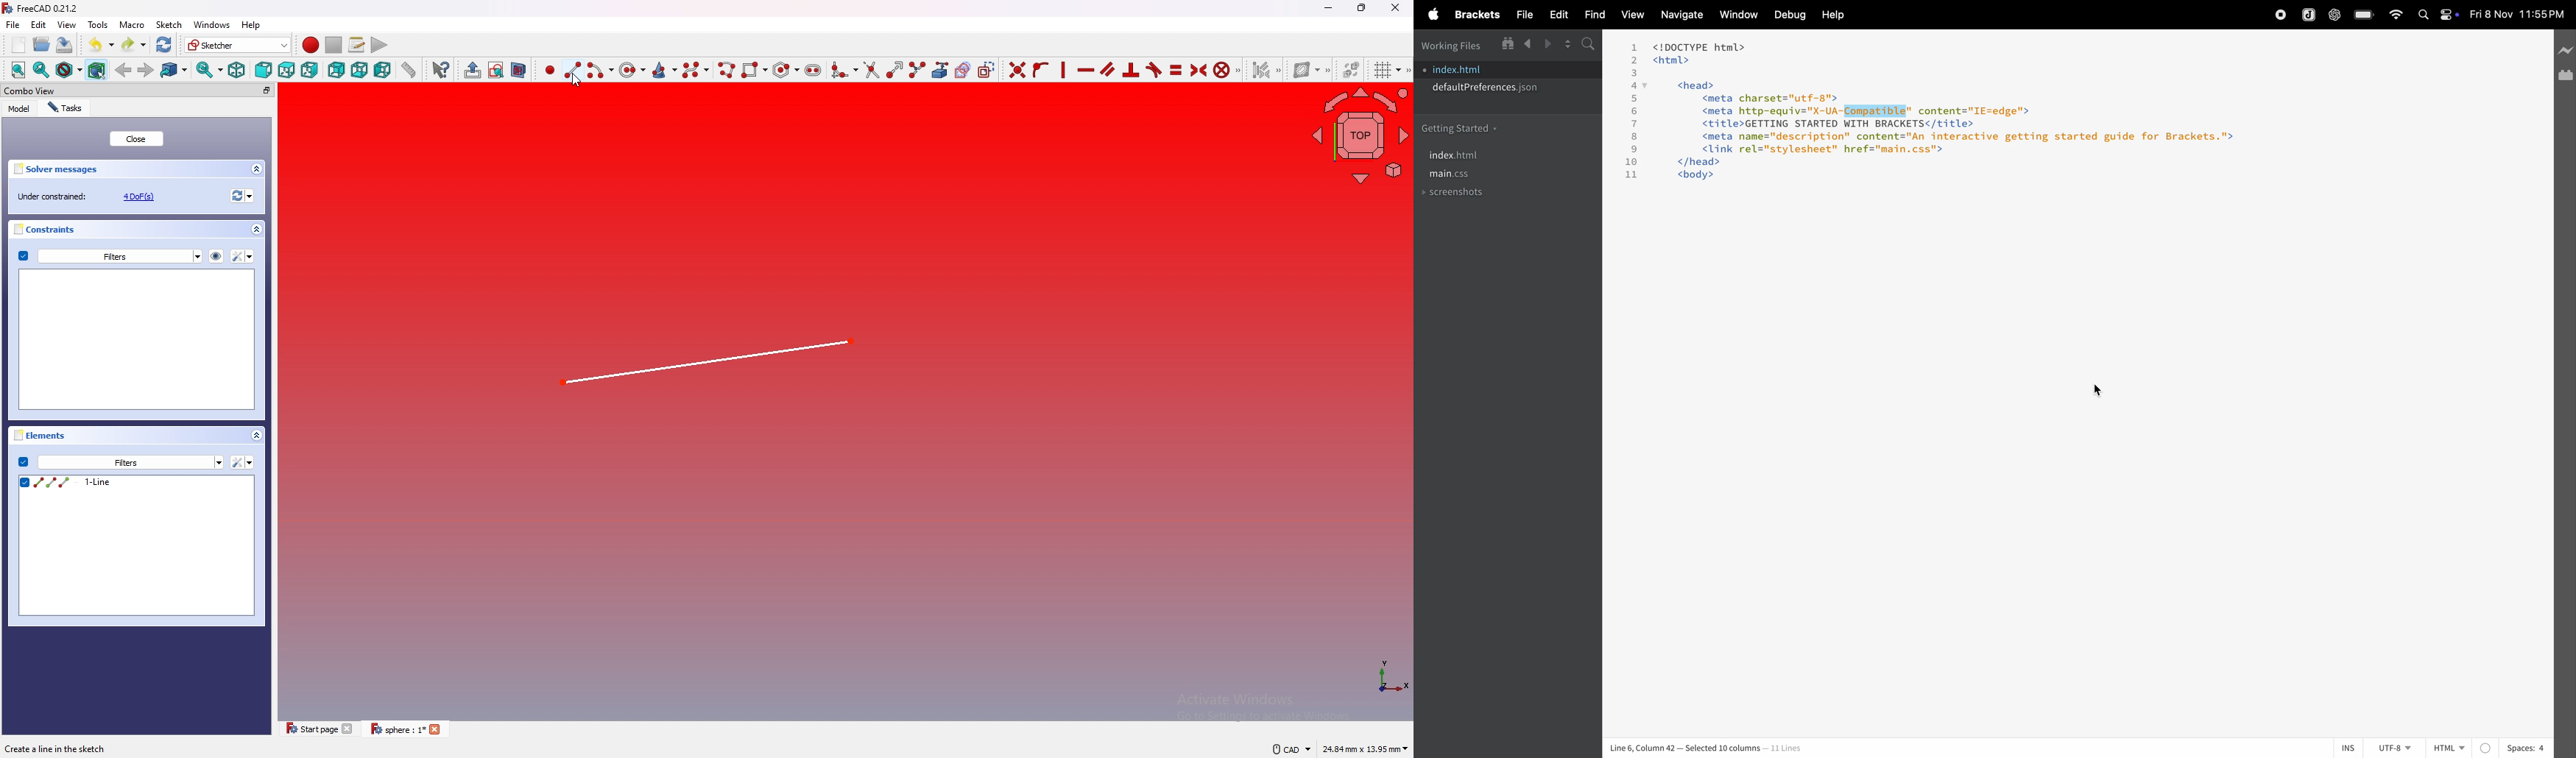 The image size is (2576, 784). I want to click on What's this?, so click(440, 69).